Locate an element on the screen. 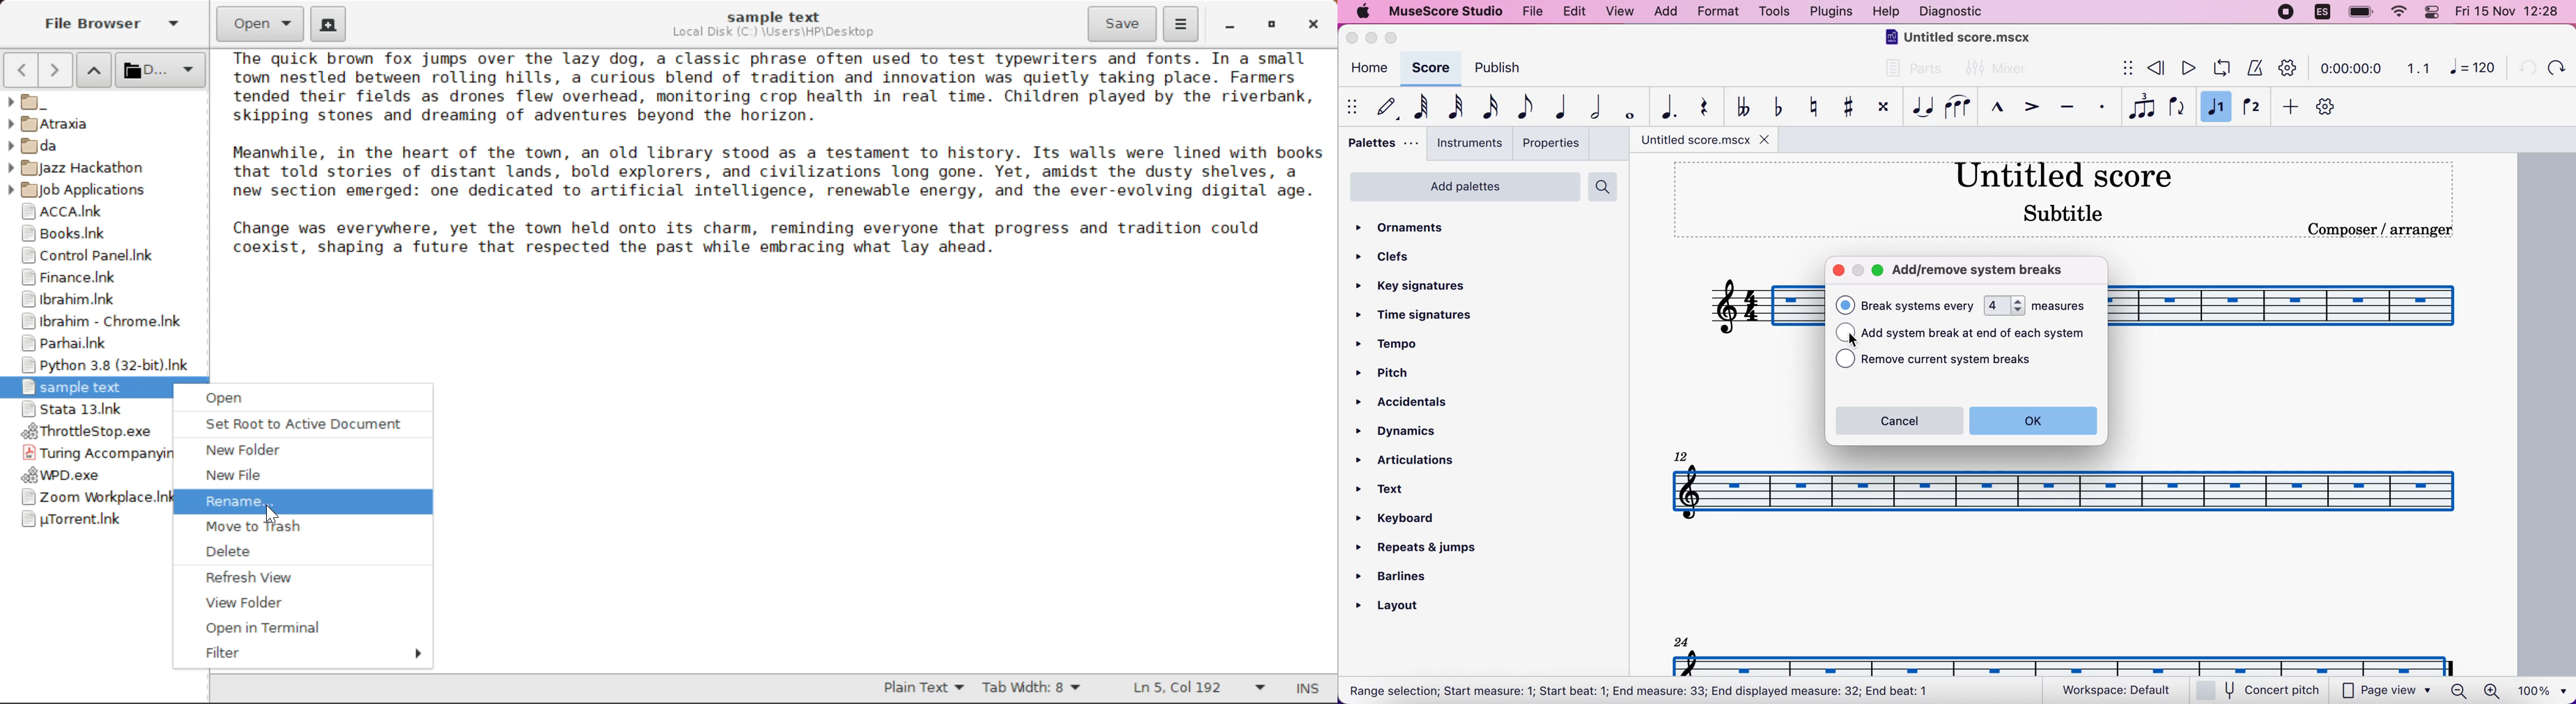 This screenshot has height=728, width=2576. Move Folder Up is located at coordinates (95, 70).